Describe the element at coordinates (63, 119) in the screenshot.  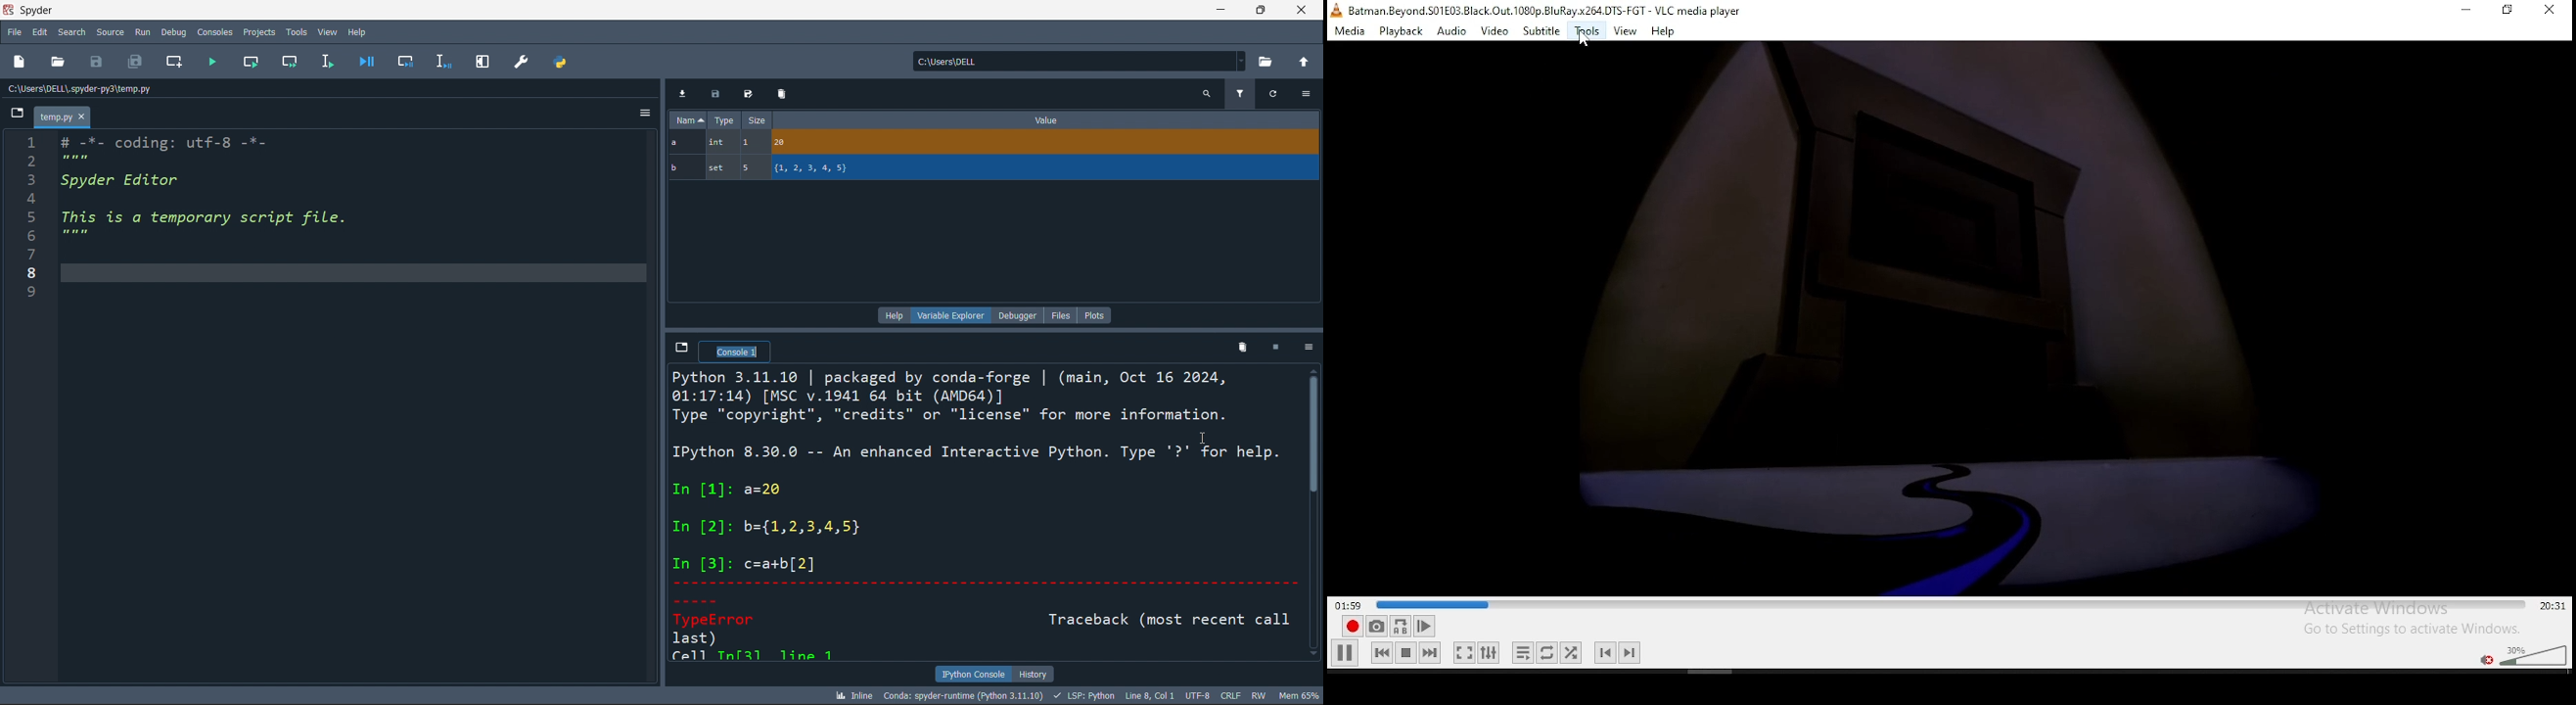
I see `temp.py` at that location.